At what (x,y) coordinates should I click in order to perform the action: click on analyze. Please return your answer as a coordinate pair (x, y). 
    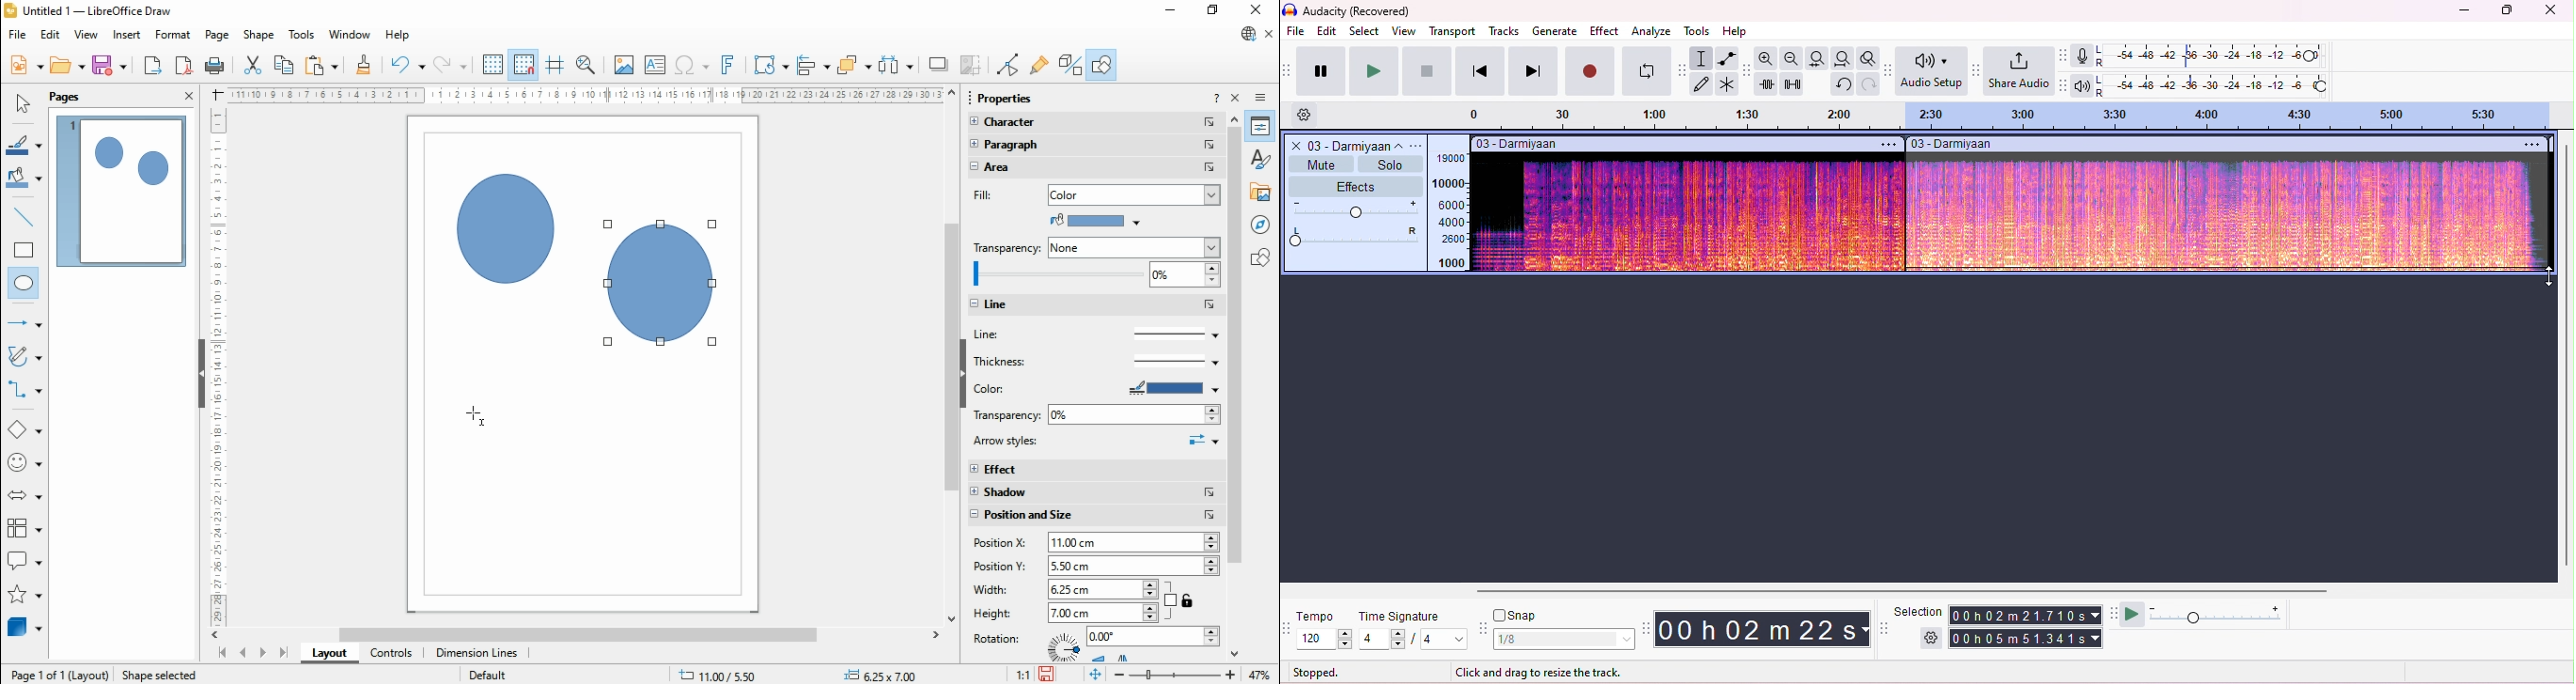
    Looking at the image, I should click on (1652, 31).